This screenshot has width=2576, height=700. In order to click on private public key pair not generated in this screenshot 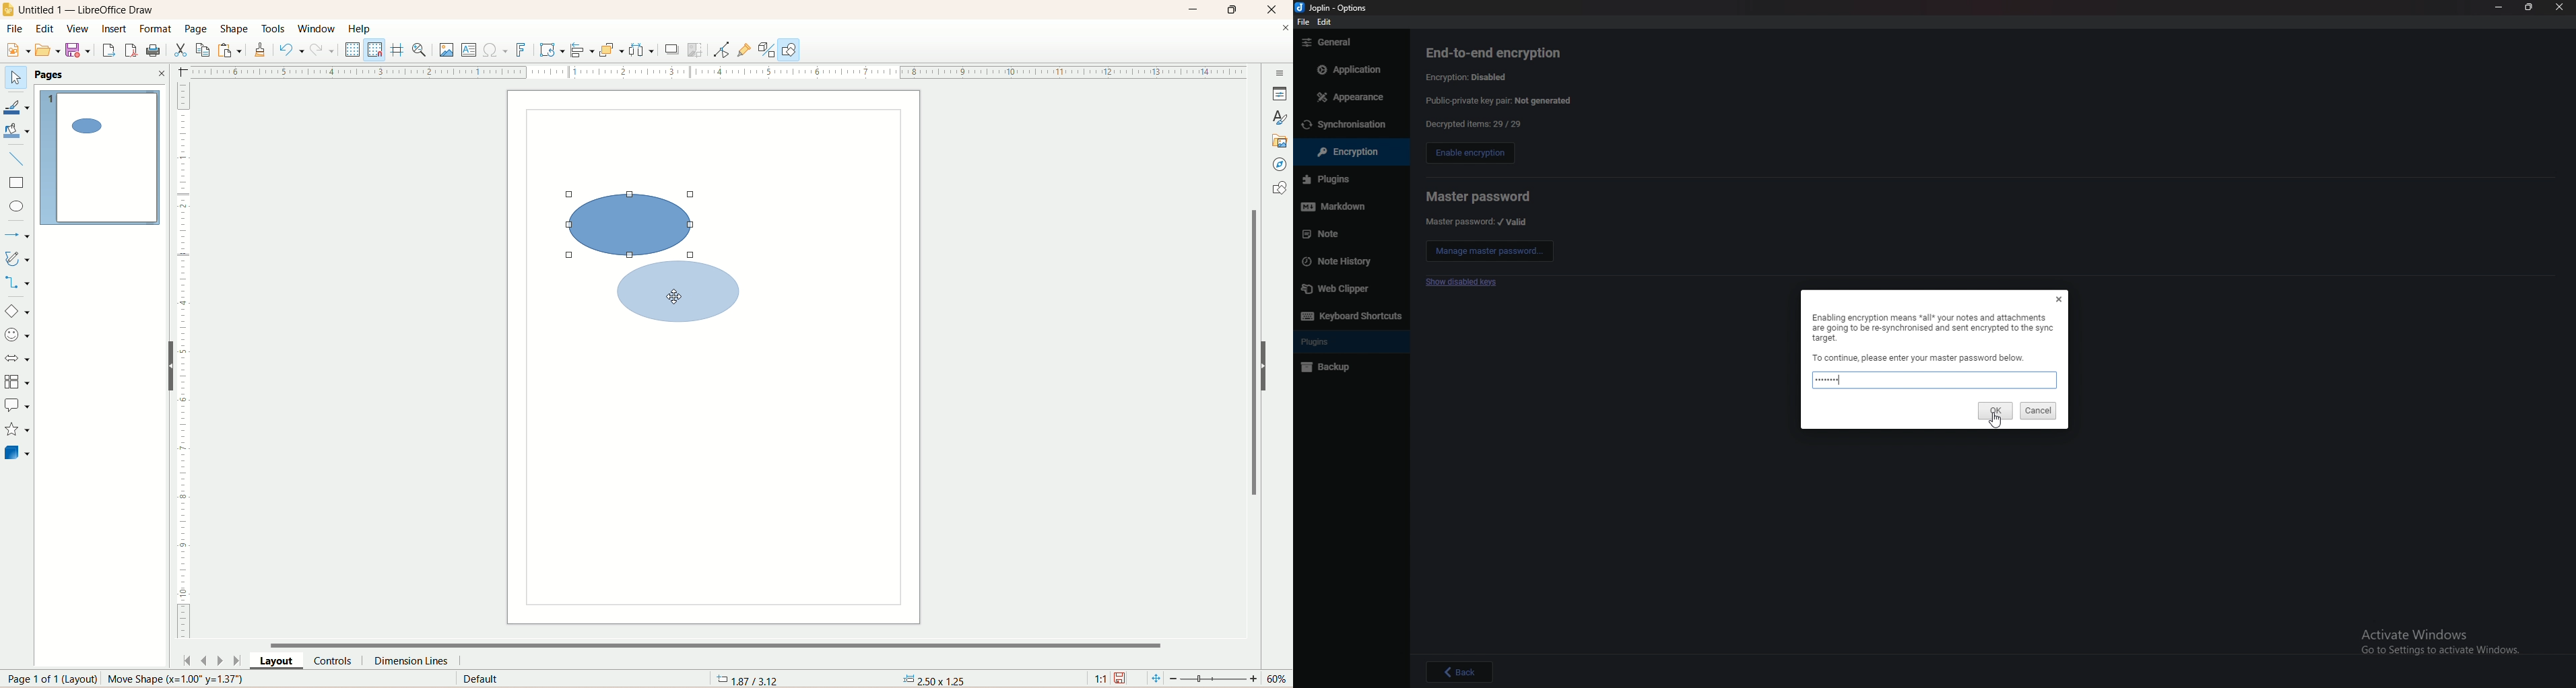, I will do `click(1501, 102)`.